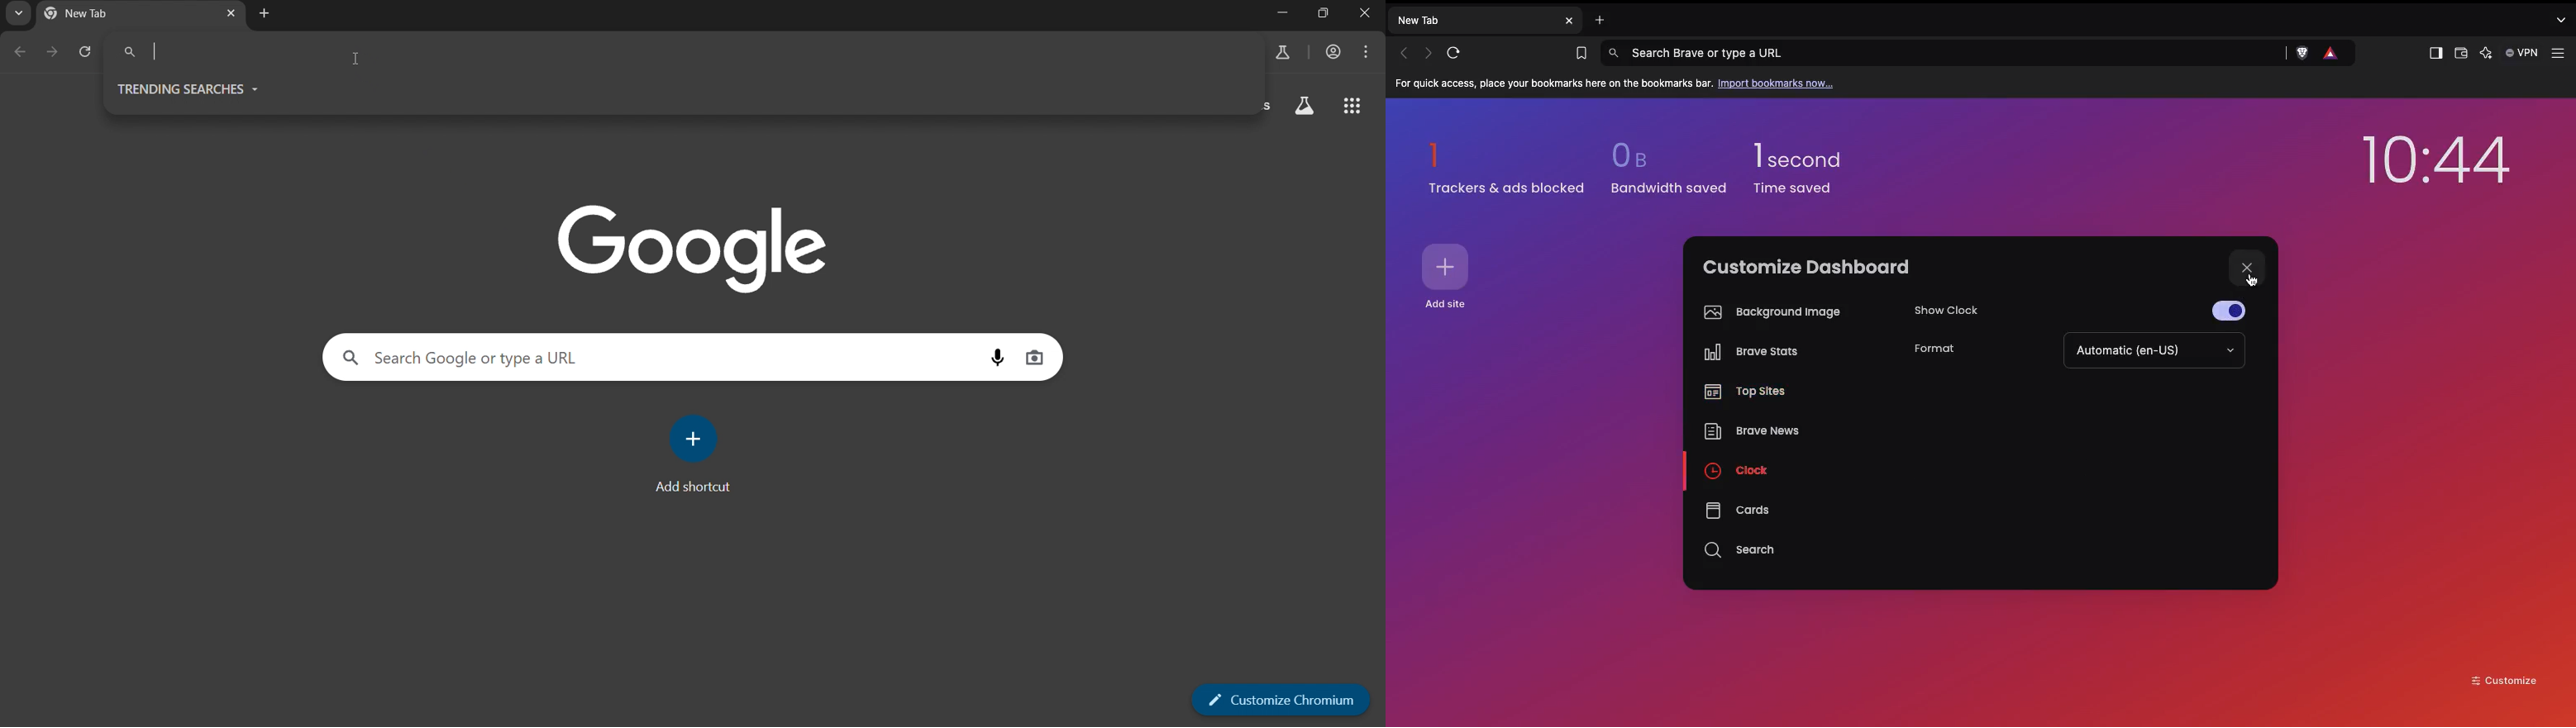 The width and height of the screenshot is (2576, 728). I want to click on search labs, so click(1283, 52).